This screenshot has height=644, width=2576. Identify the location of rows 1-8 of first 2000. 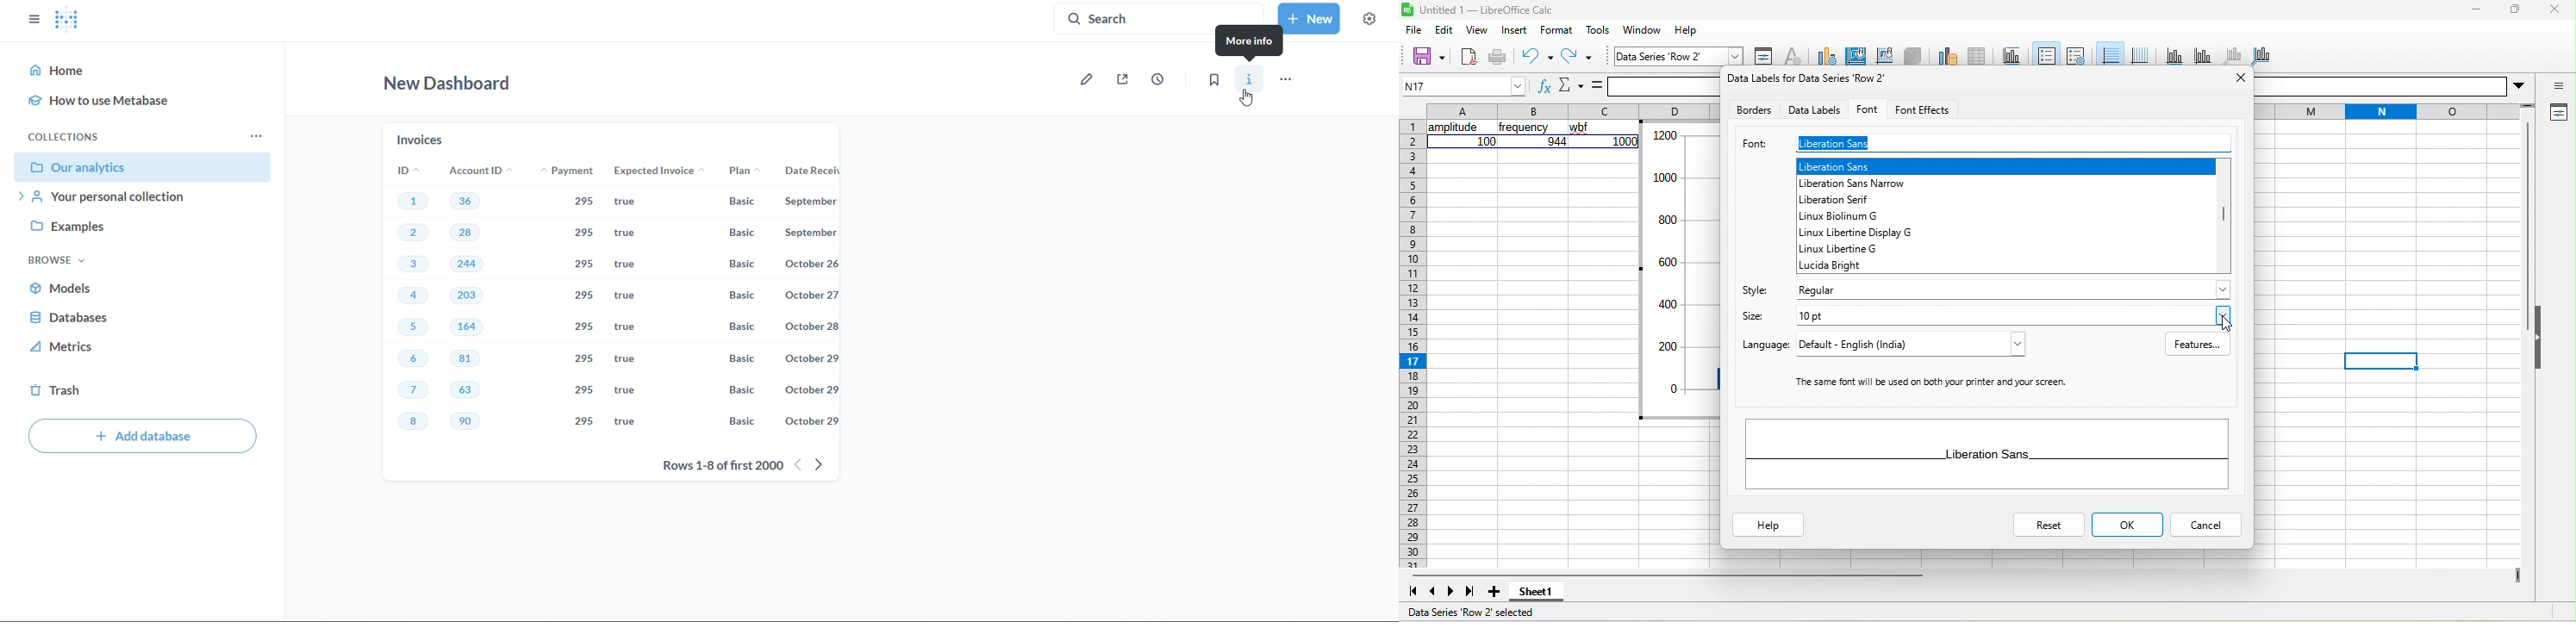
(720, 466).